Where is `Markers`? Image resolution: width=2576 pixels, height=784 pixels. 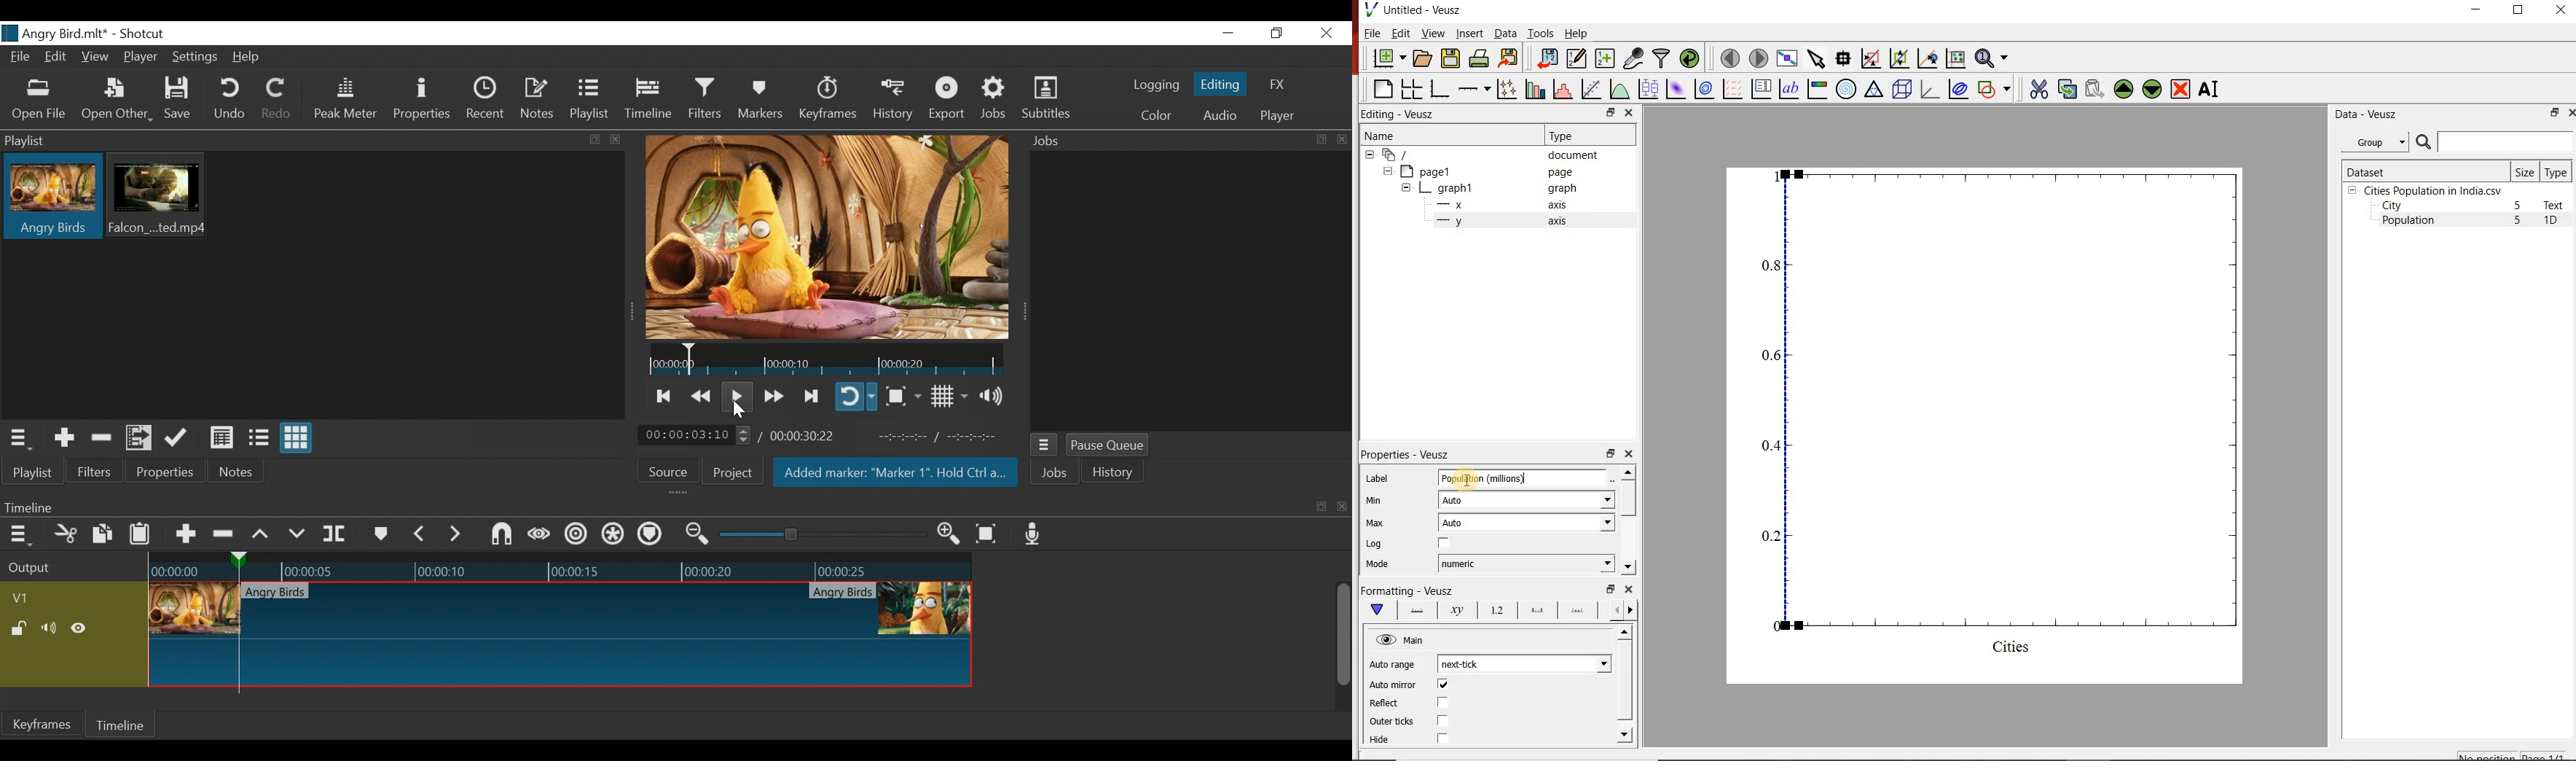
Markers is located at coordinates (382, 533).